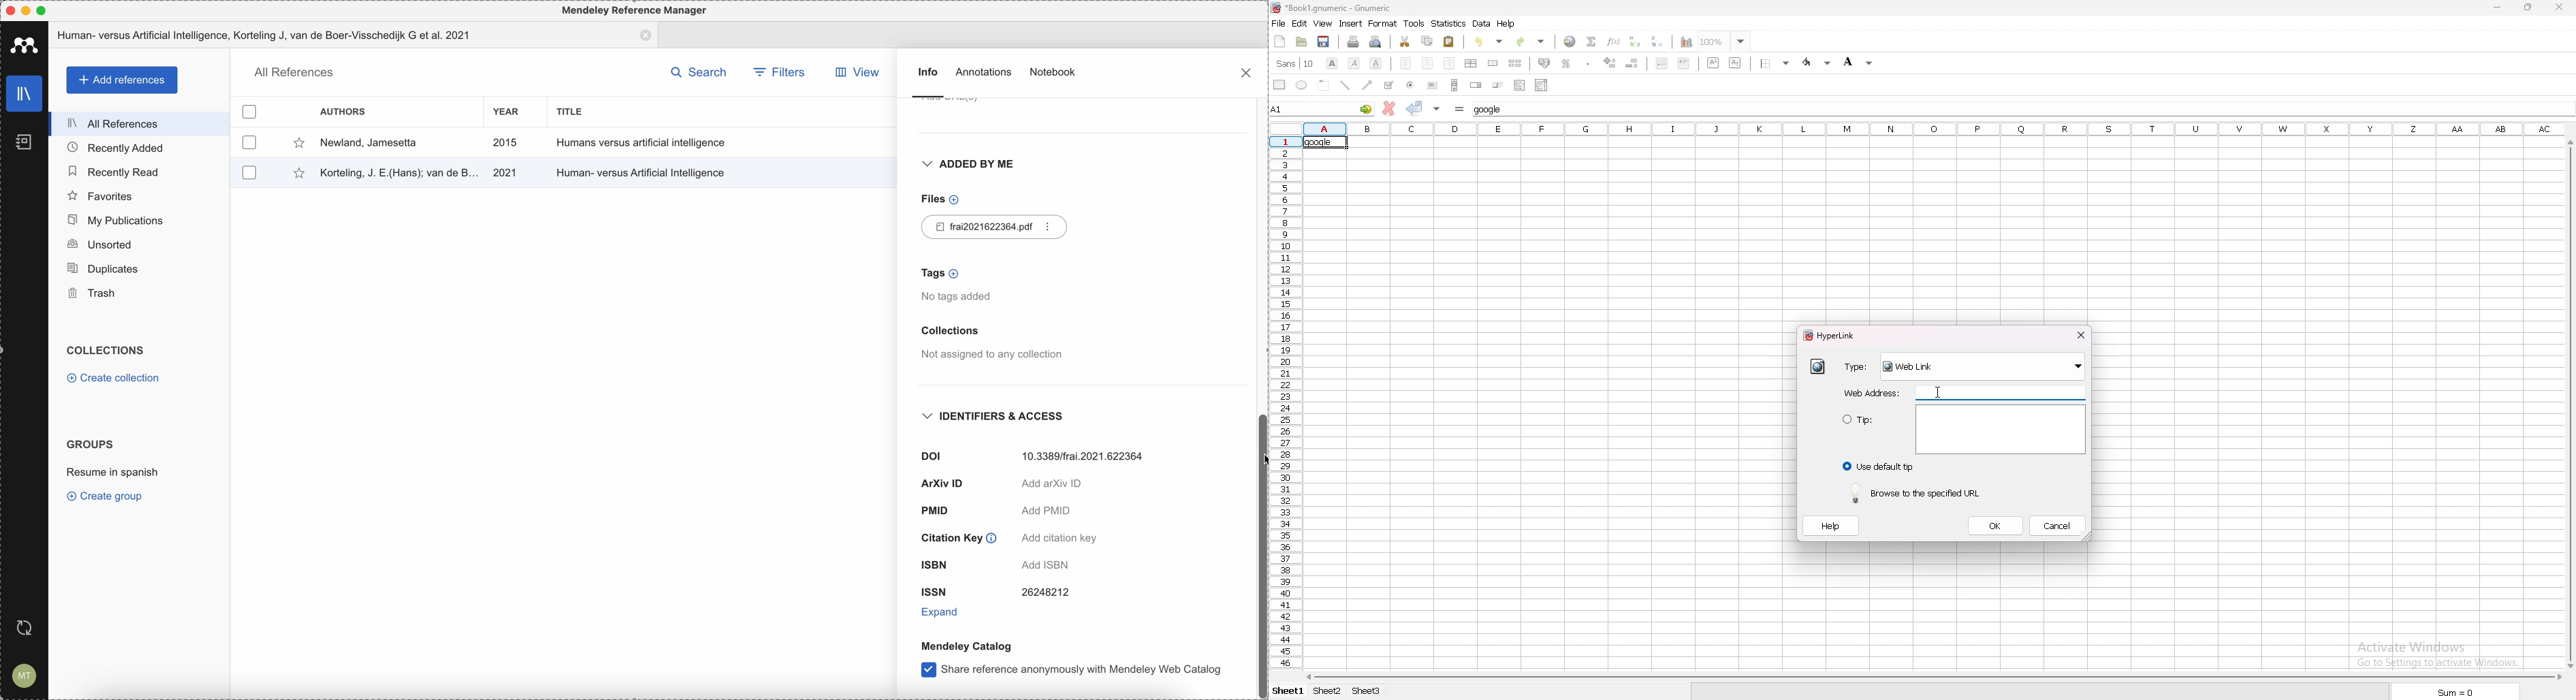 The image size is (2576, 700). What do you see at coordinates (1427, 41) in the screenshot?
I see `copy` at bounding box center [1427, 41].